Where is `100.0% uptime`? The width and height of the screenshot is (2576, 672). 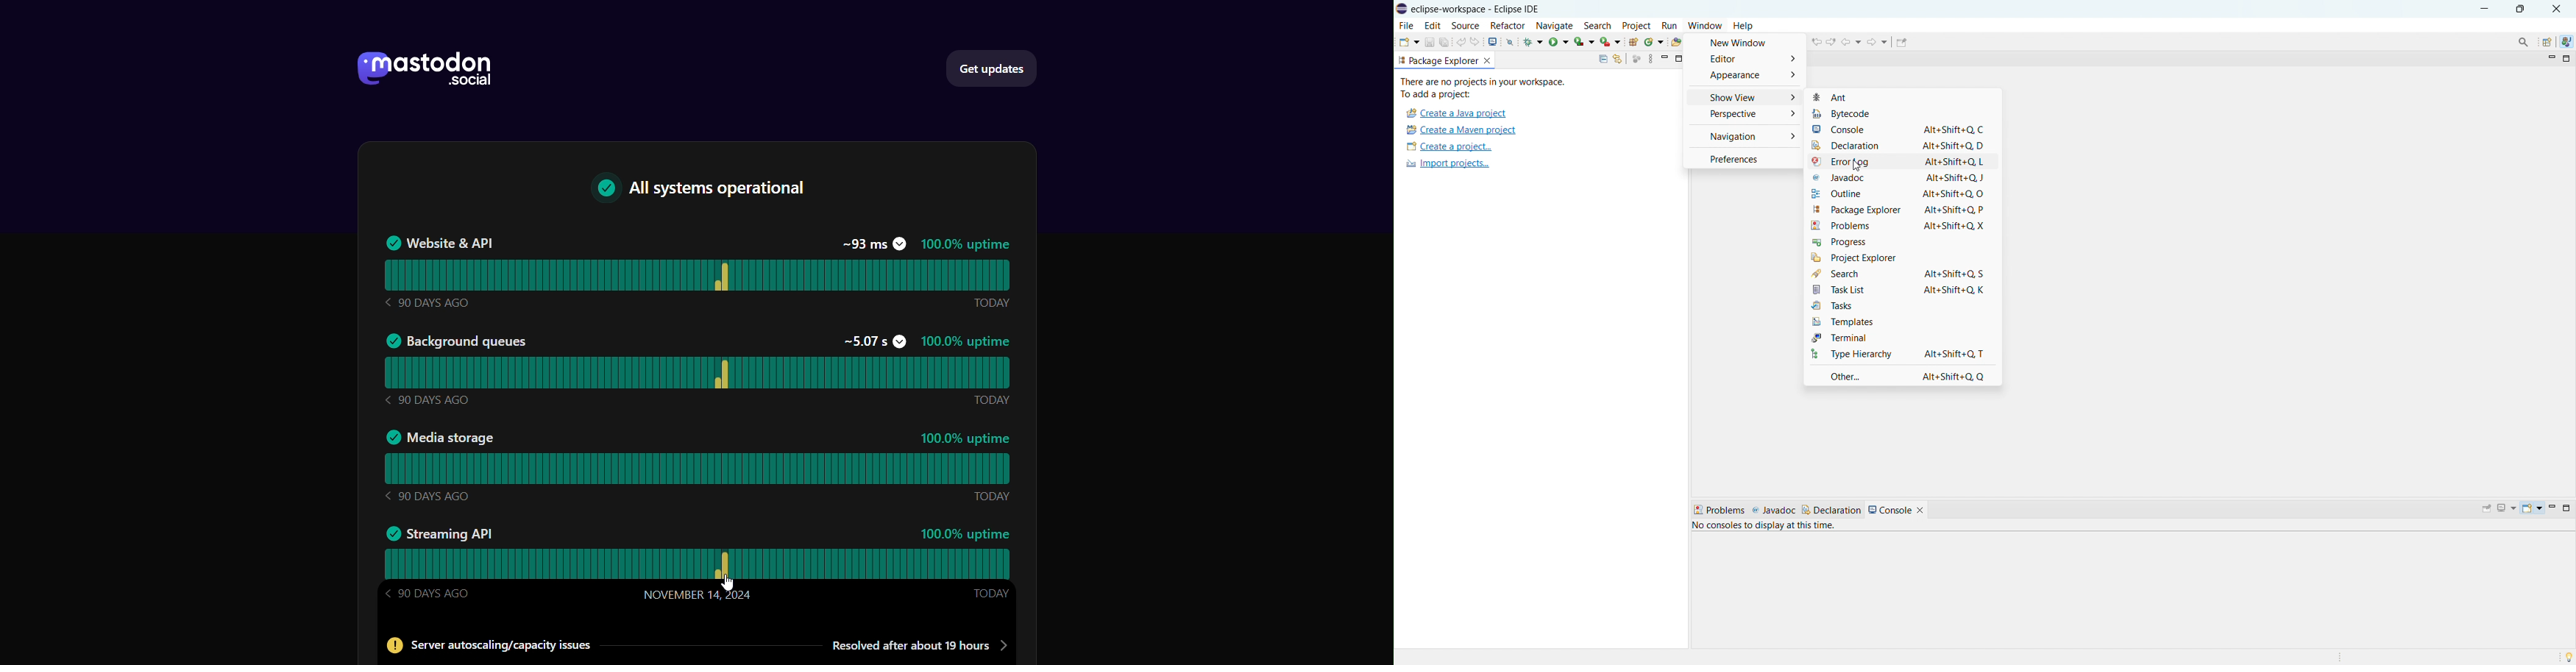
100.0% uptime is located at coordinates (965, 245).